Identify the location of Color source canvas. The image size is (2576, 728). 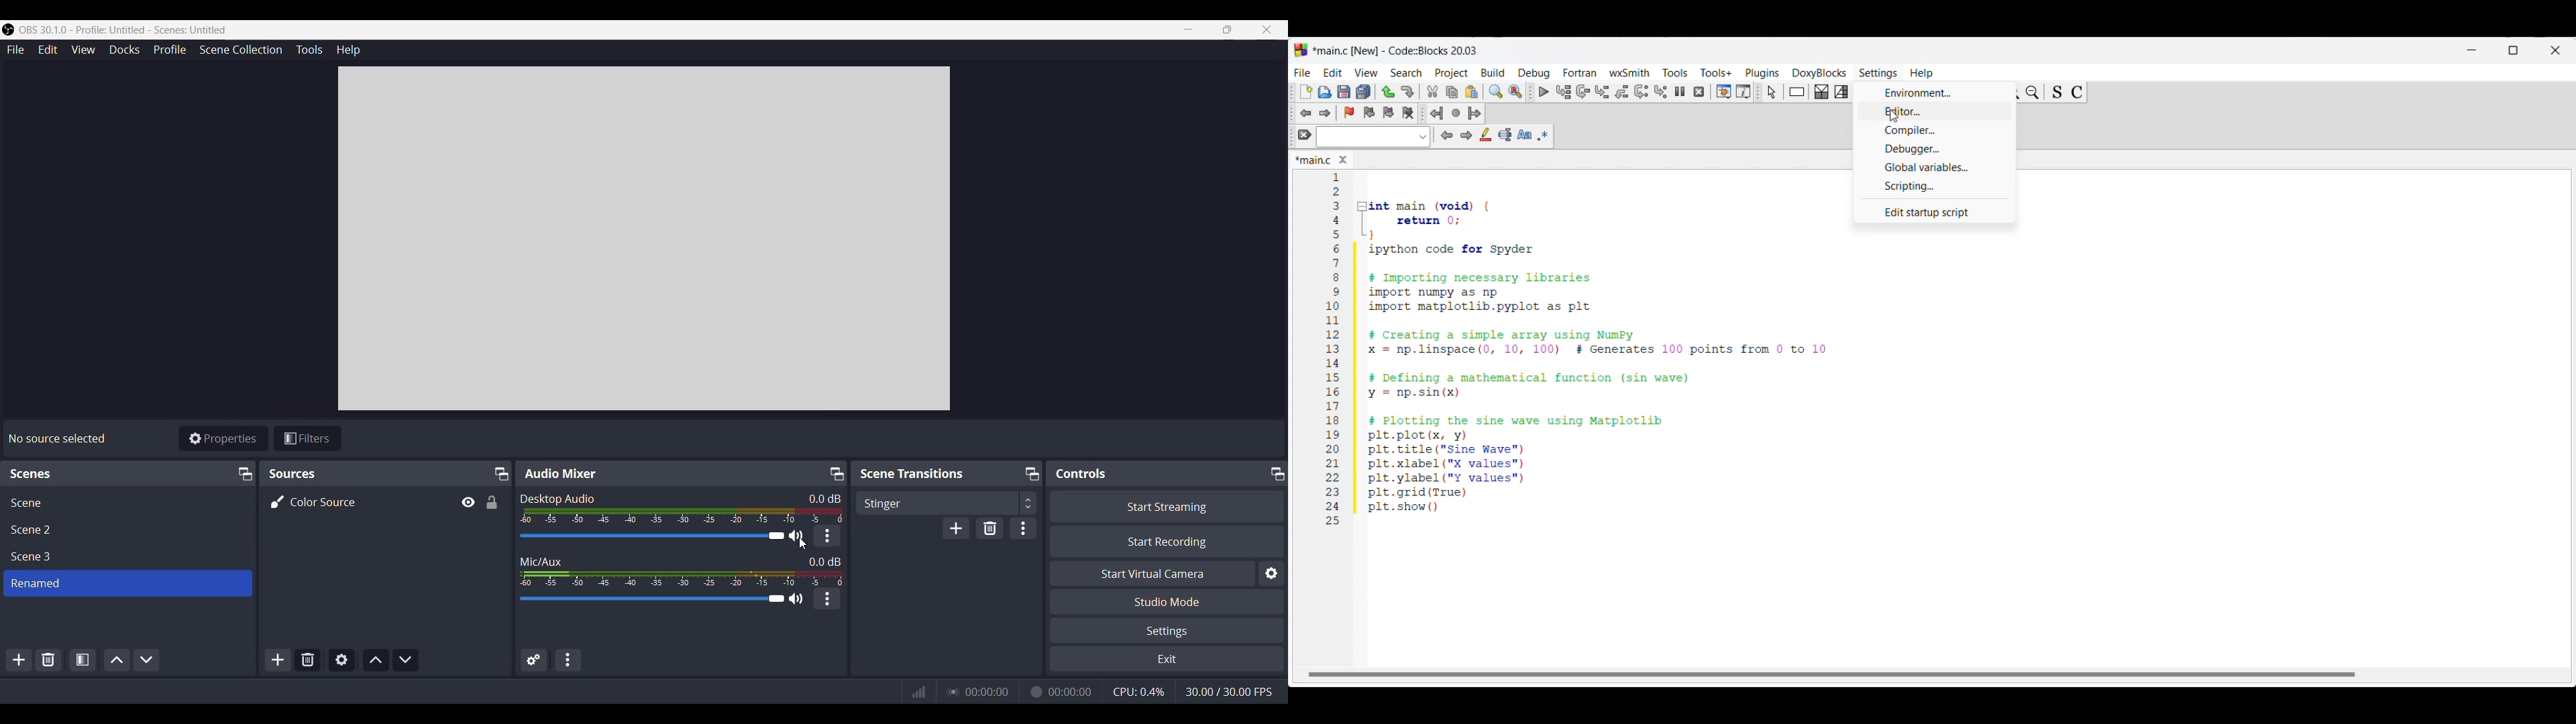
(644, 239).